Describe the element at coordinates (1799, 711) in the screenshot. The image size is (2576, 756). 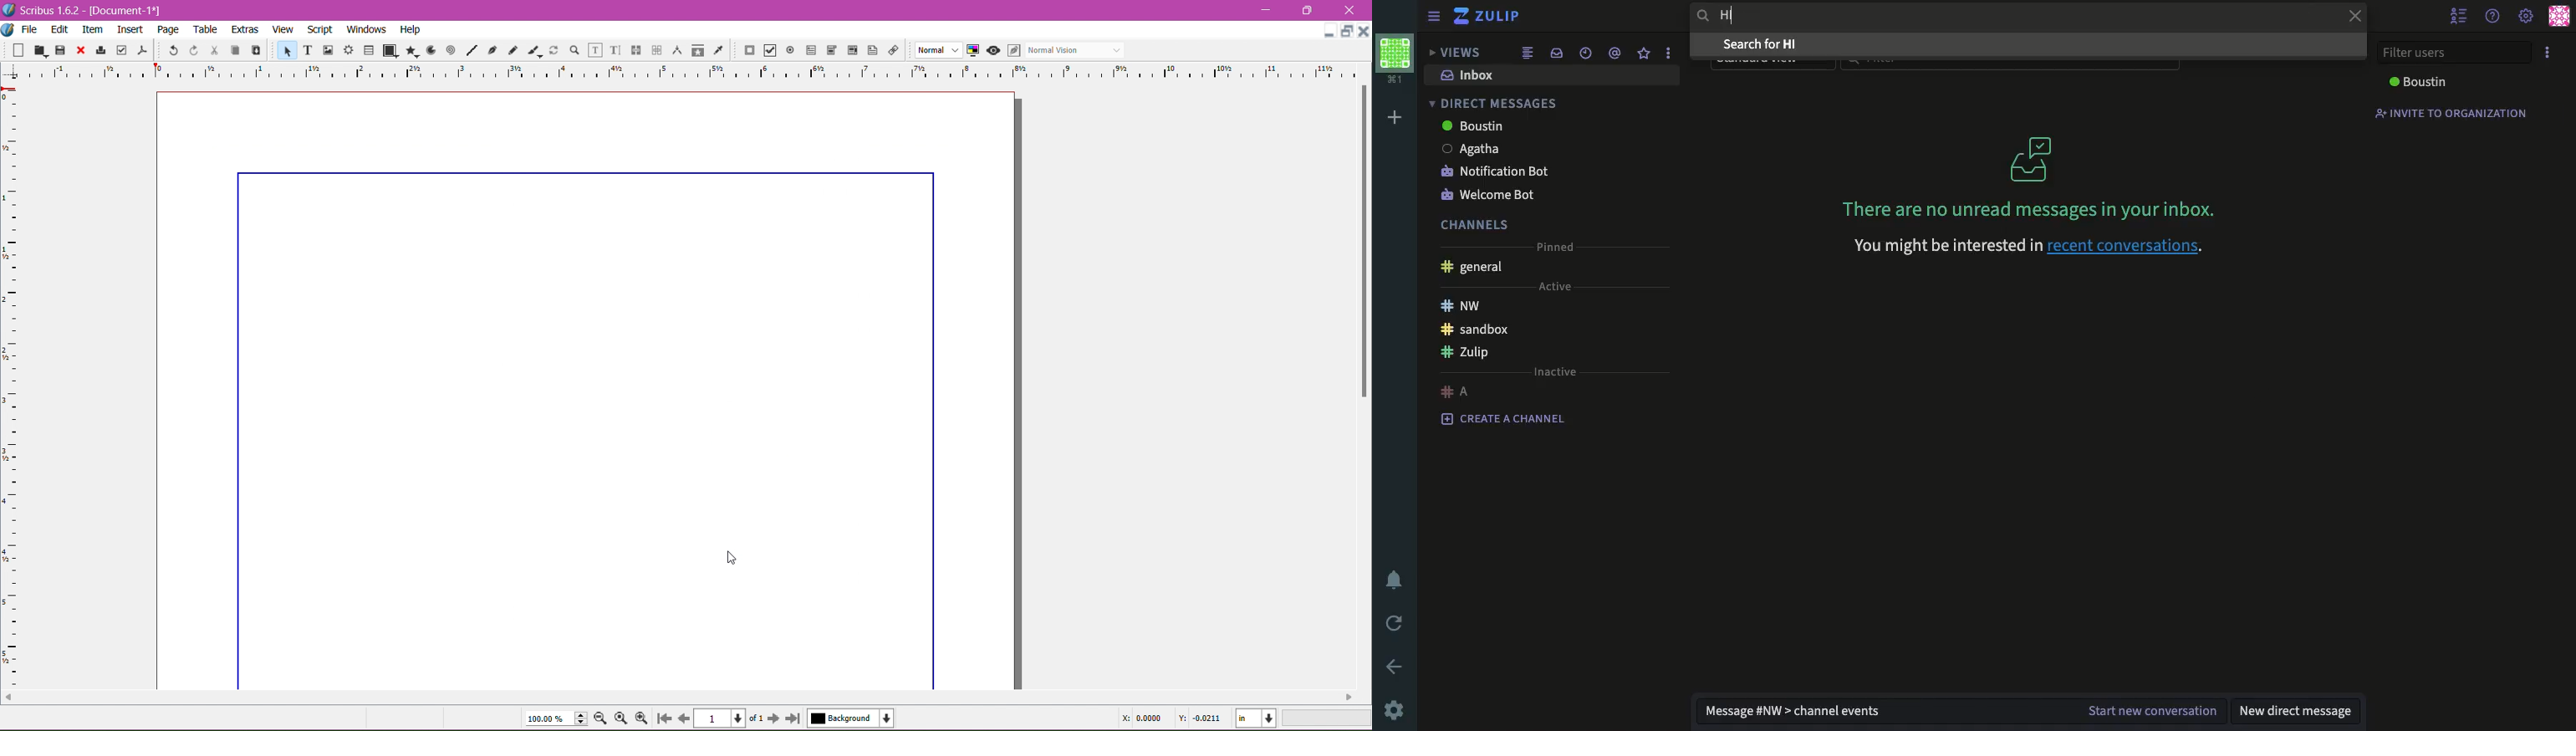
I see `message nw channel events` at that location.